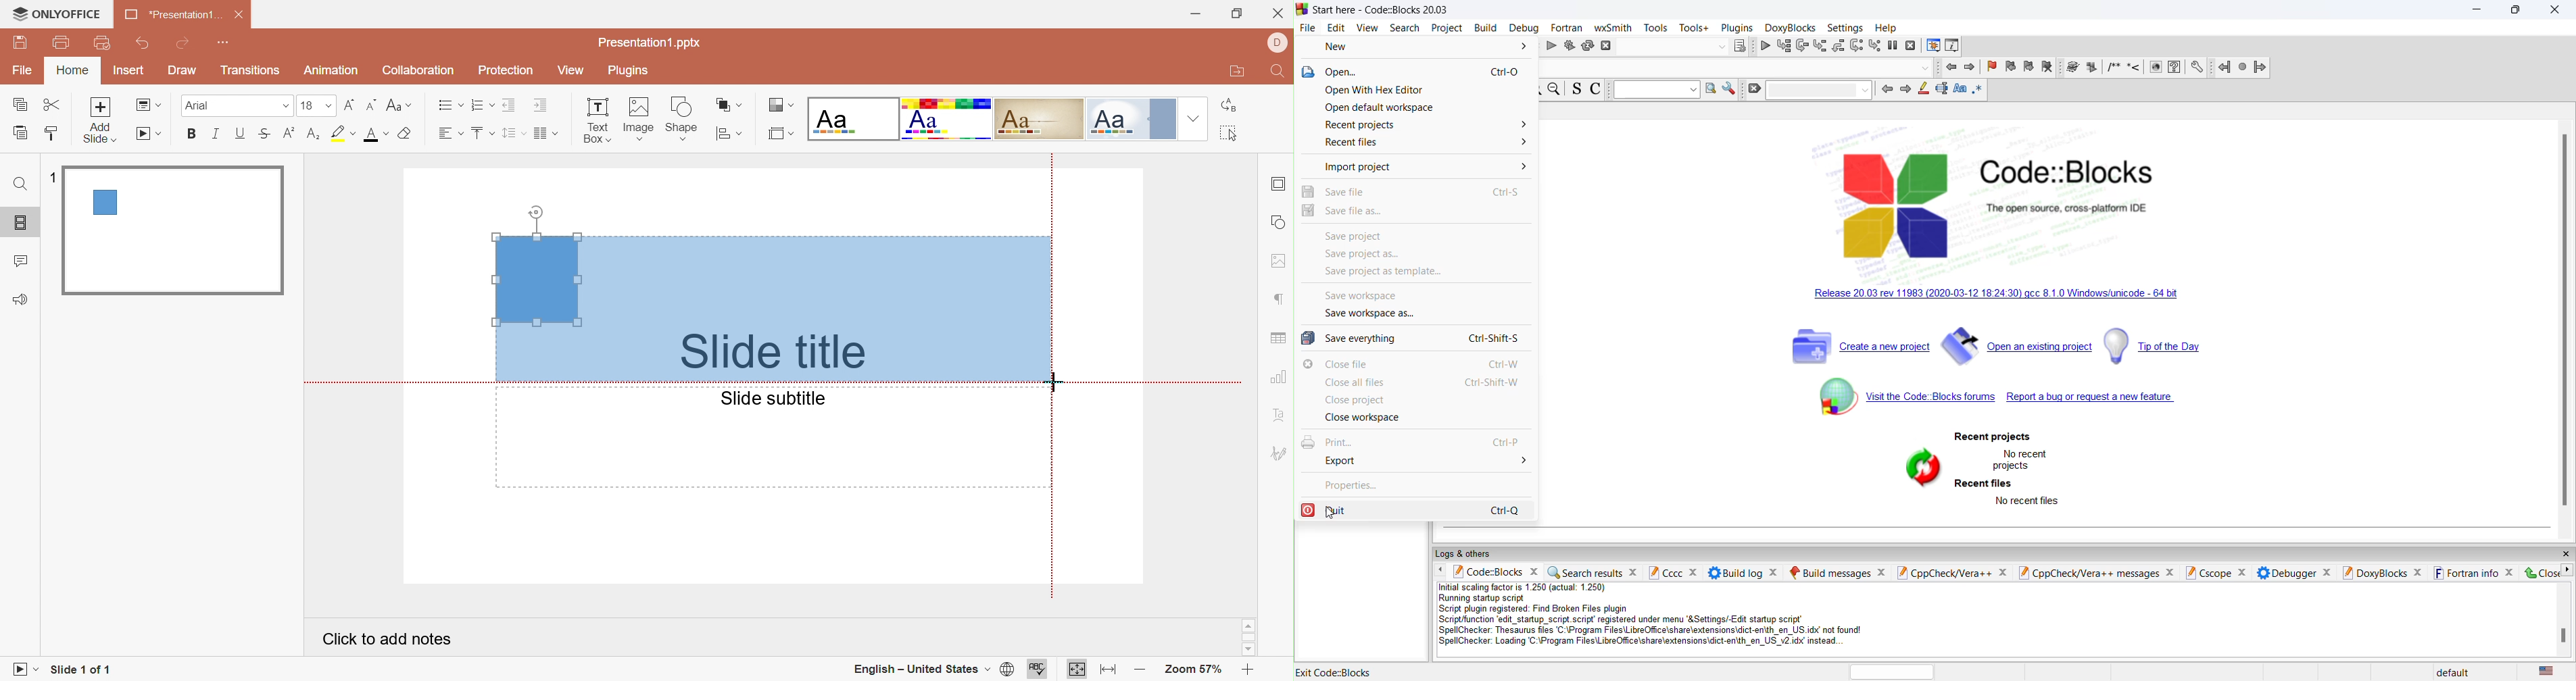 The width and height of the screenshot is (2576, 700). I want to click on Close, so click(1278, 15).